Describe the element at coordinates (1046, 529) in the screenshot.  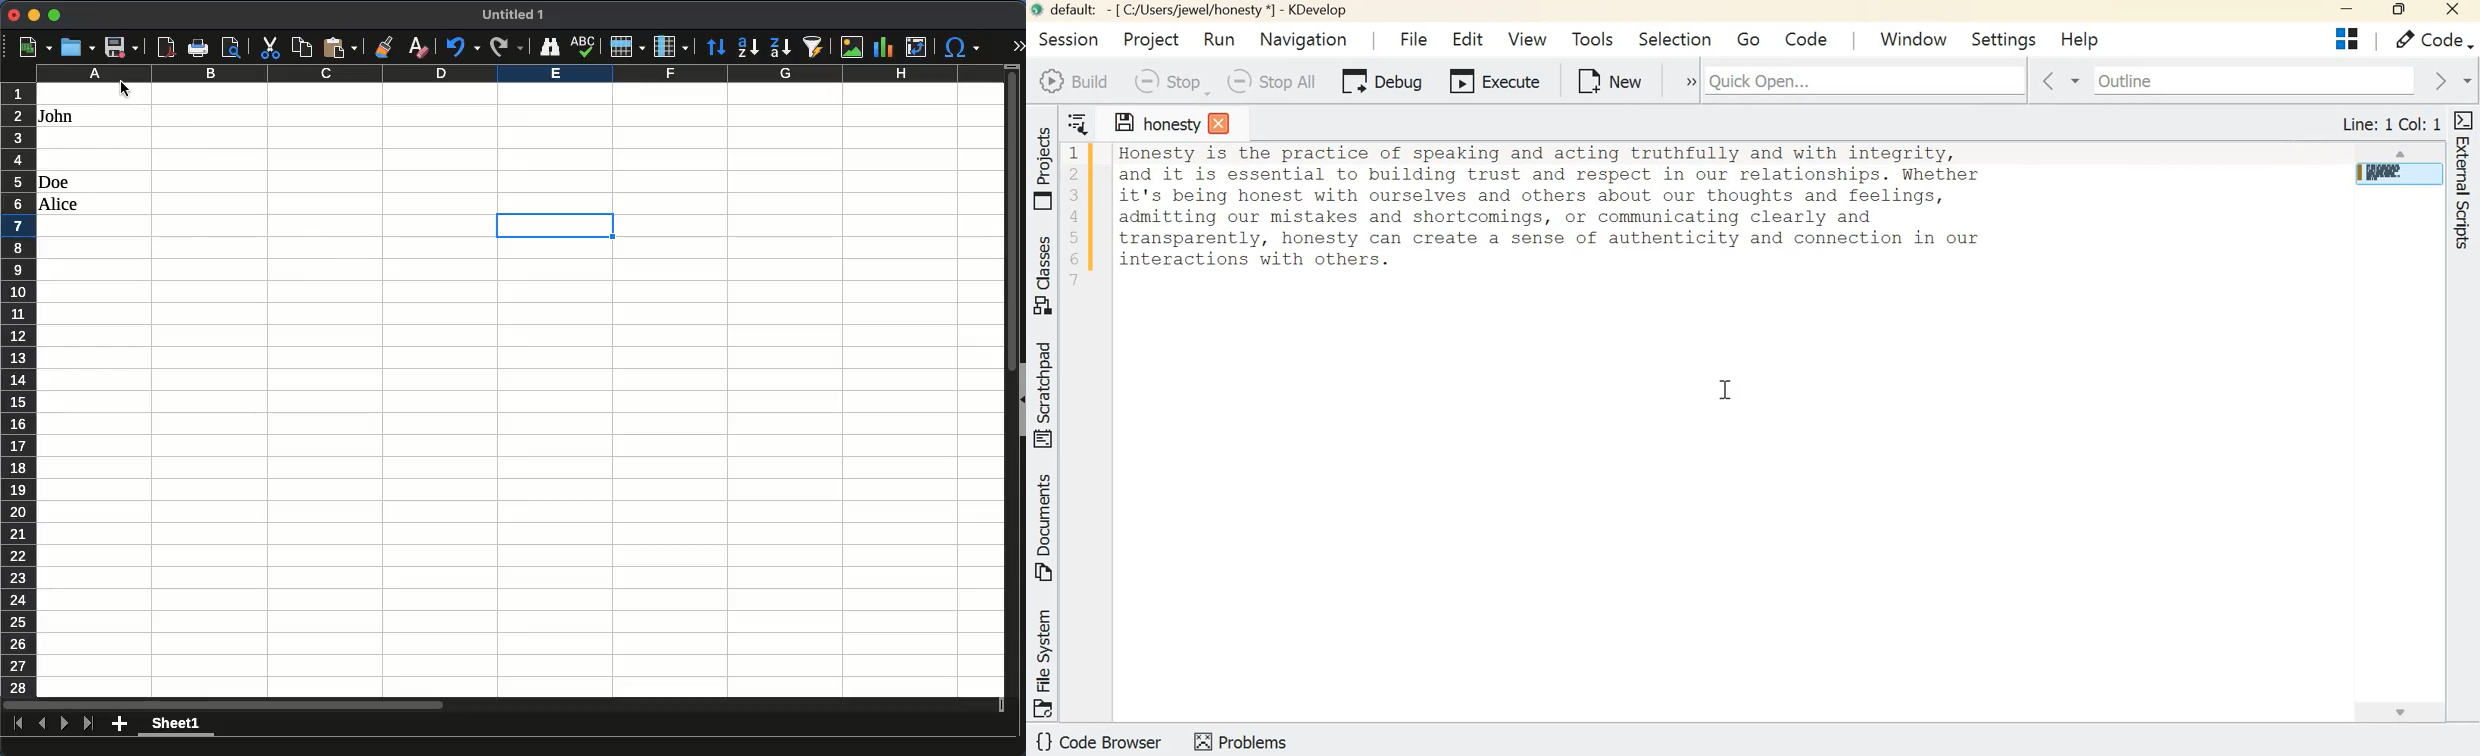
I see `Toggle 'Documents' tool view` at that location.